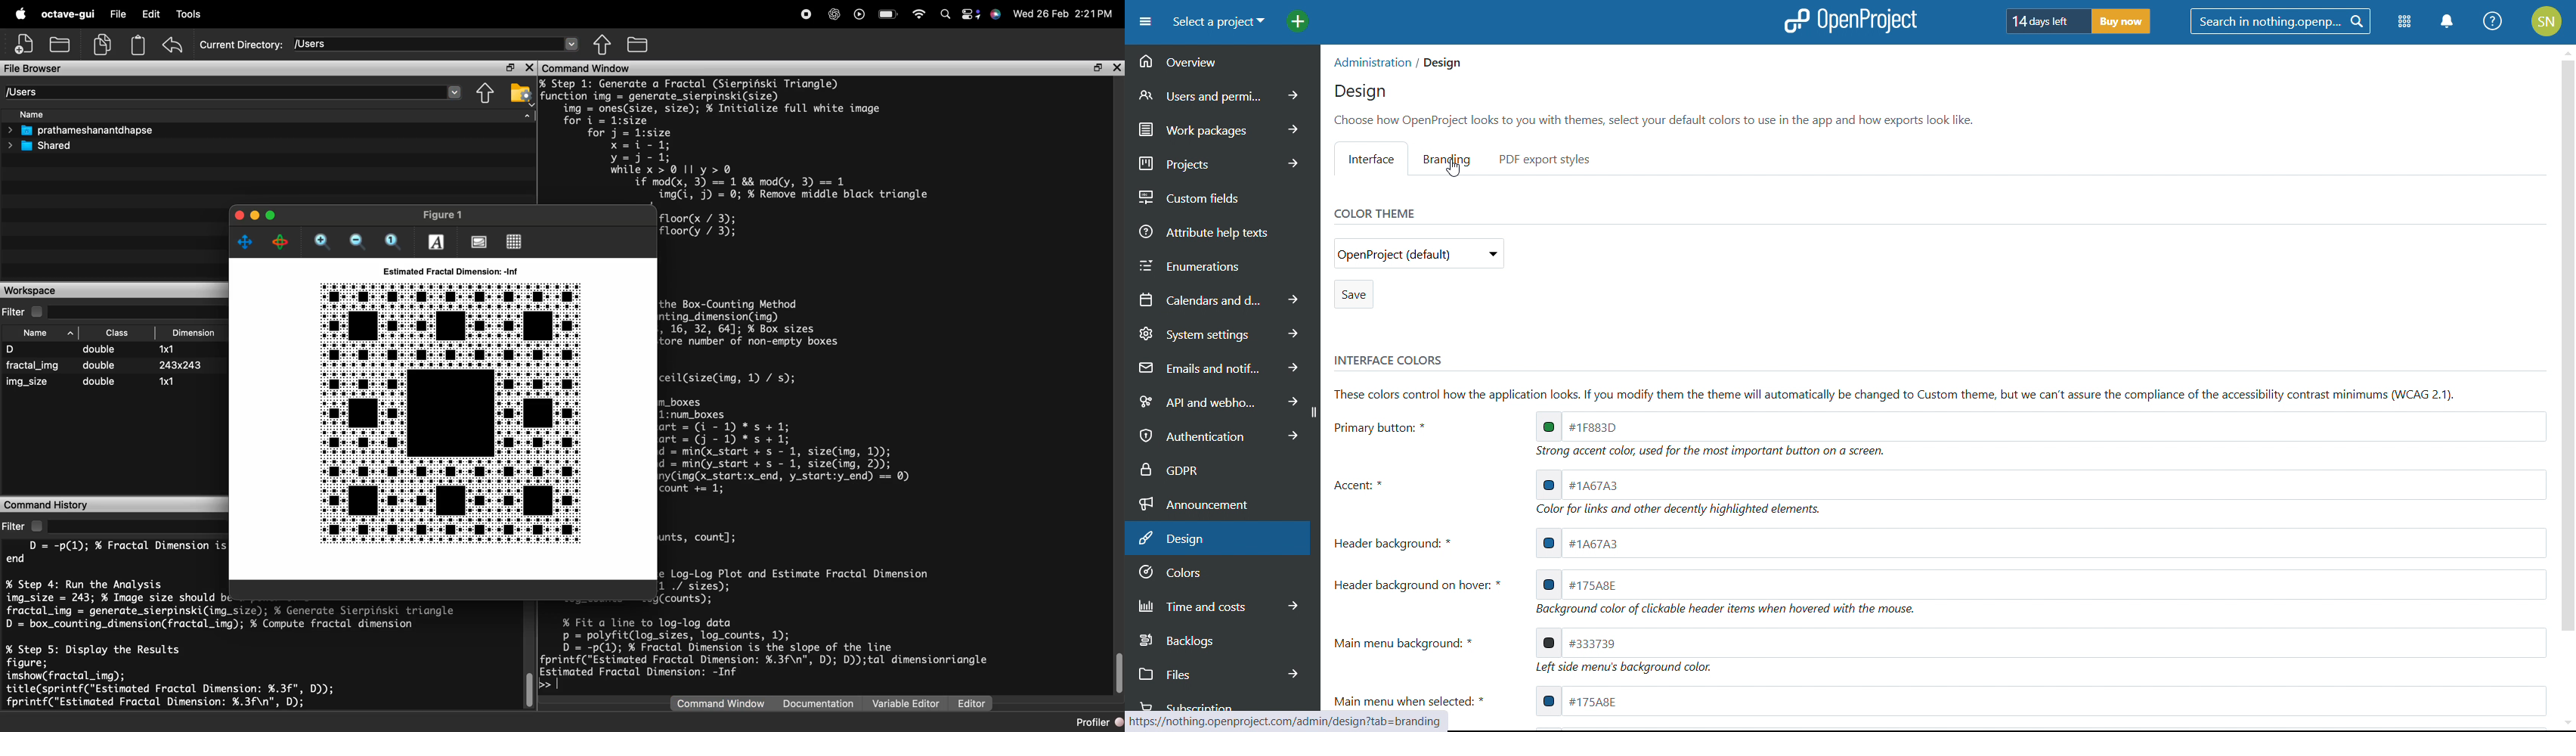 The height and width of the screenshot is (756, 2576). Describe the element at coordinates (241, 606) in the screenshot. I see `code to run the analysis` at that location.